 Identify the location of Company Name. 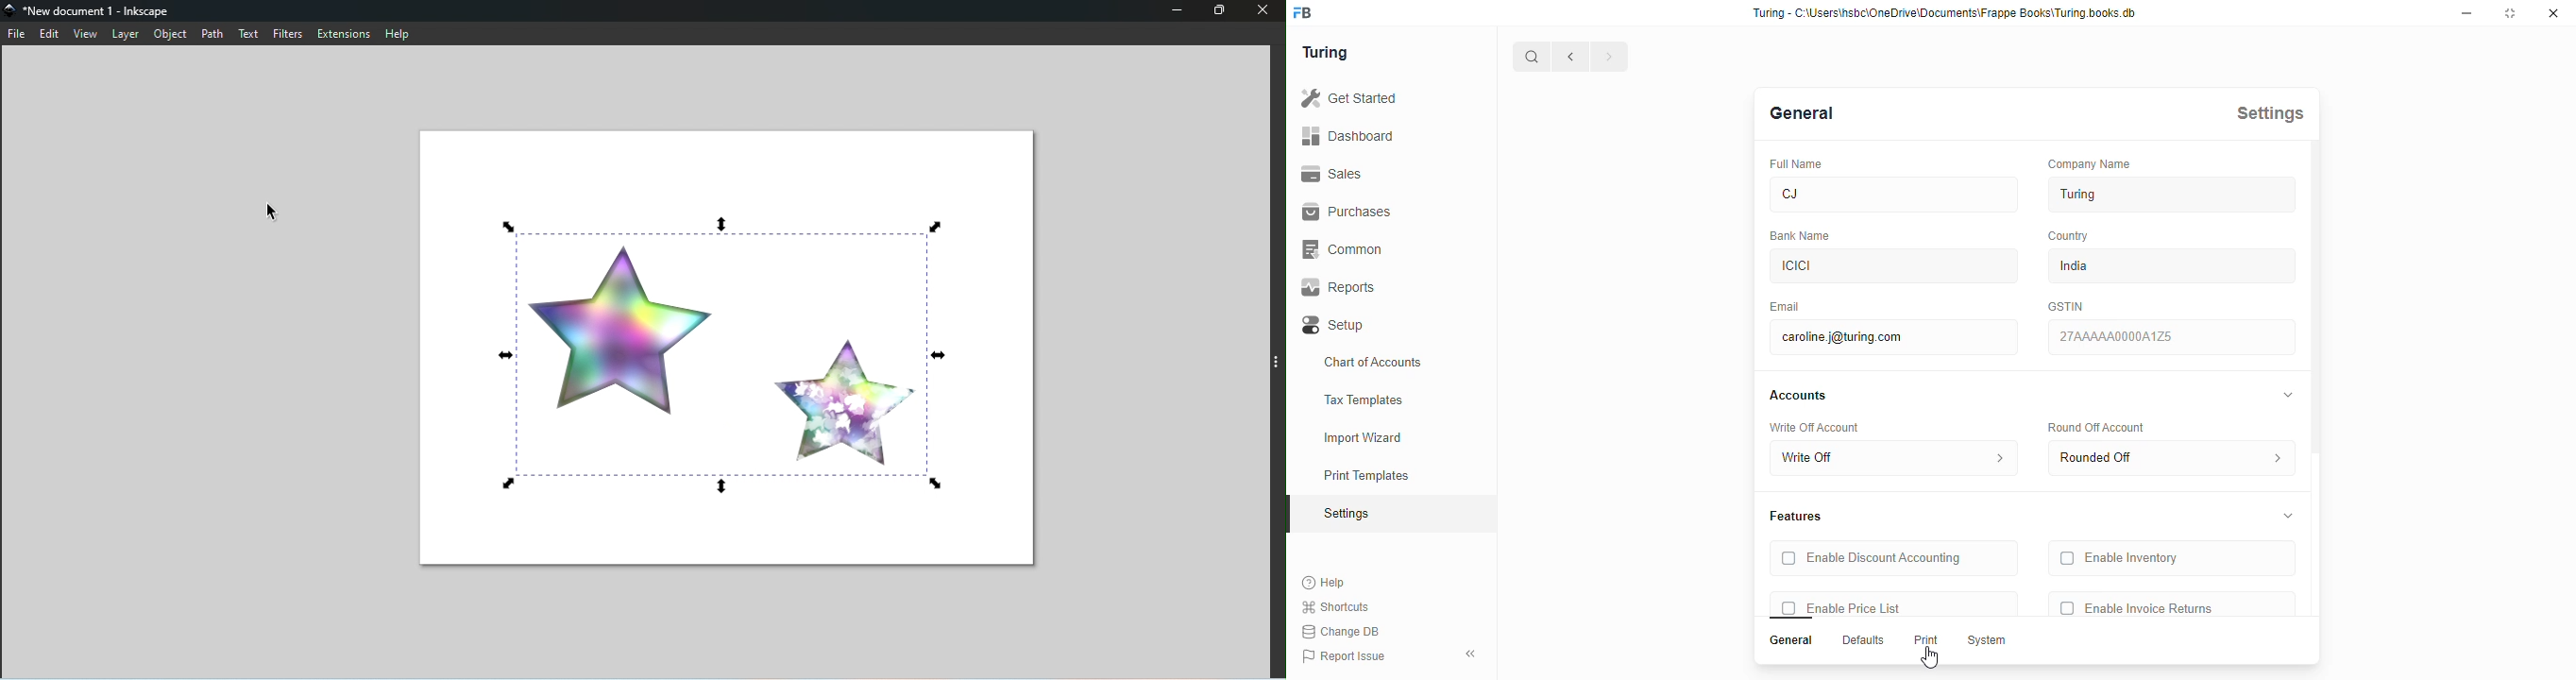
(2090, 164).